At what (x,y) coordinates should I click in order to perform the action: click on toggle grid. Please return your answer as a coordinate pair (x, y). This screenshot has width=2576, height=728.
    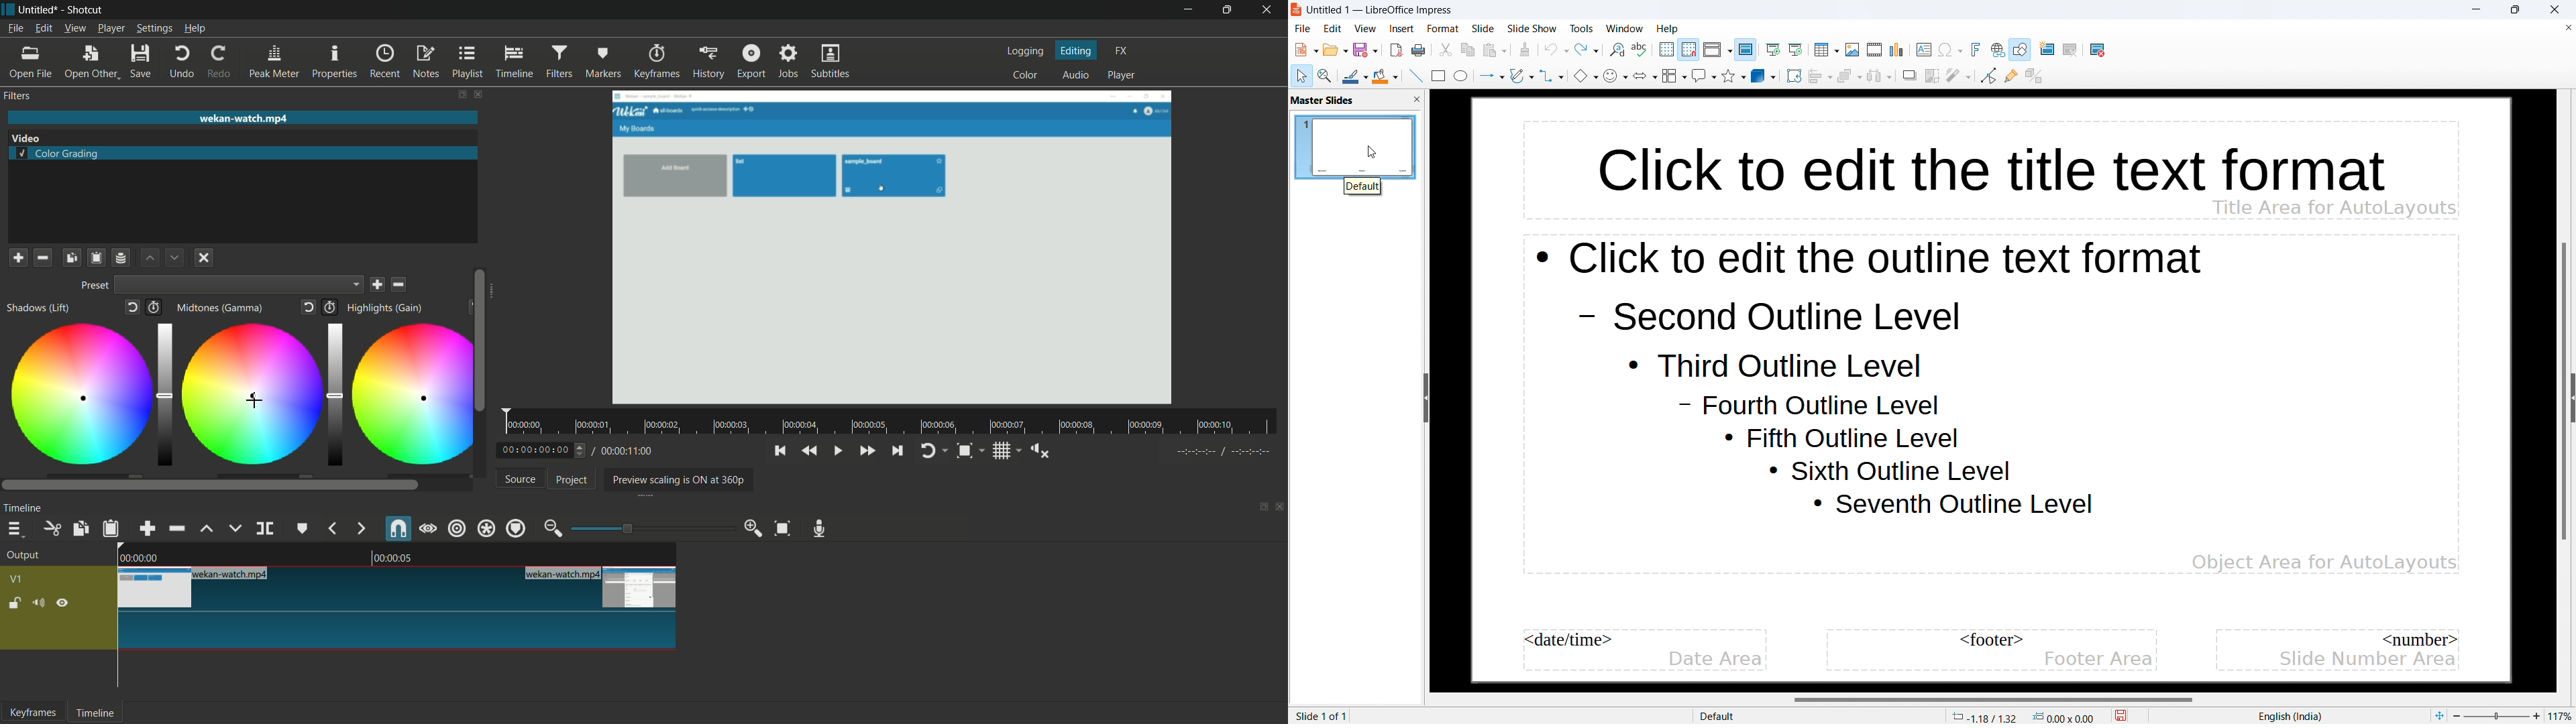
    Looking at the image, I should click on (1008, 450).